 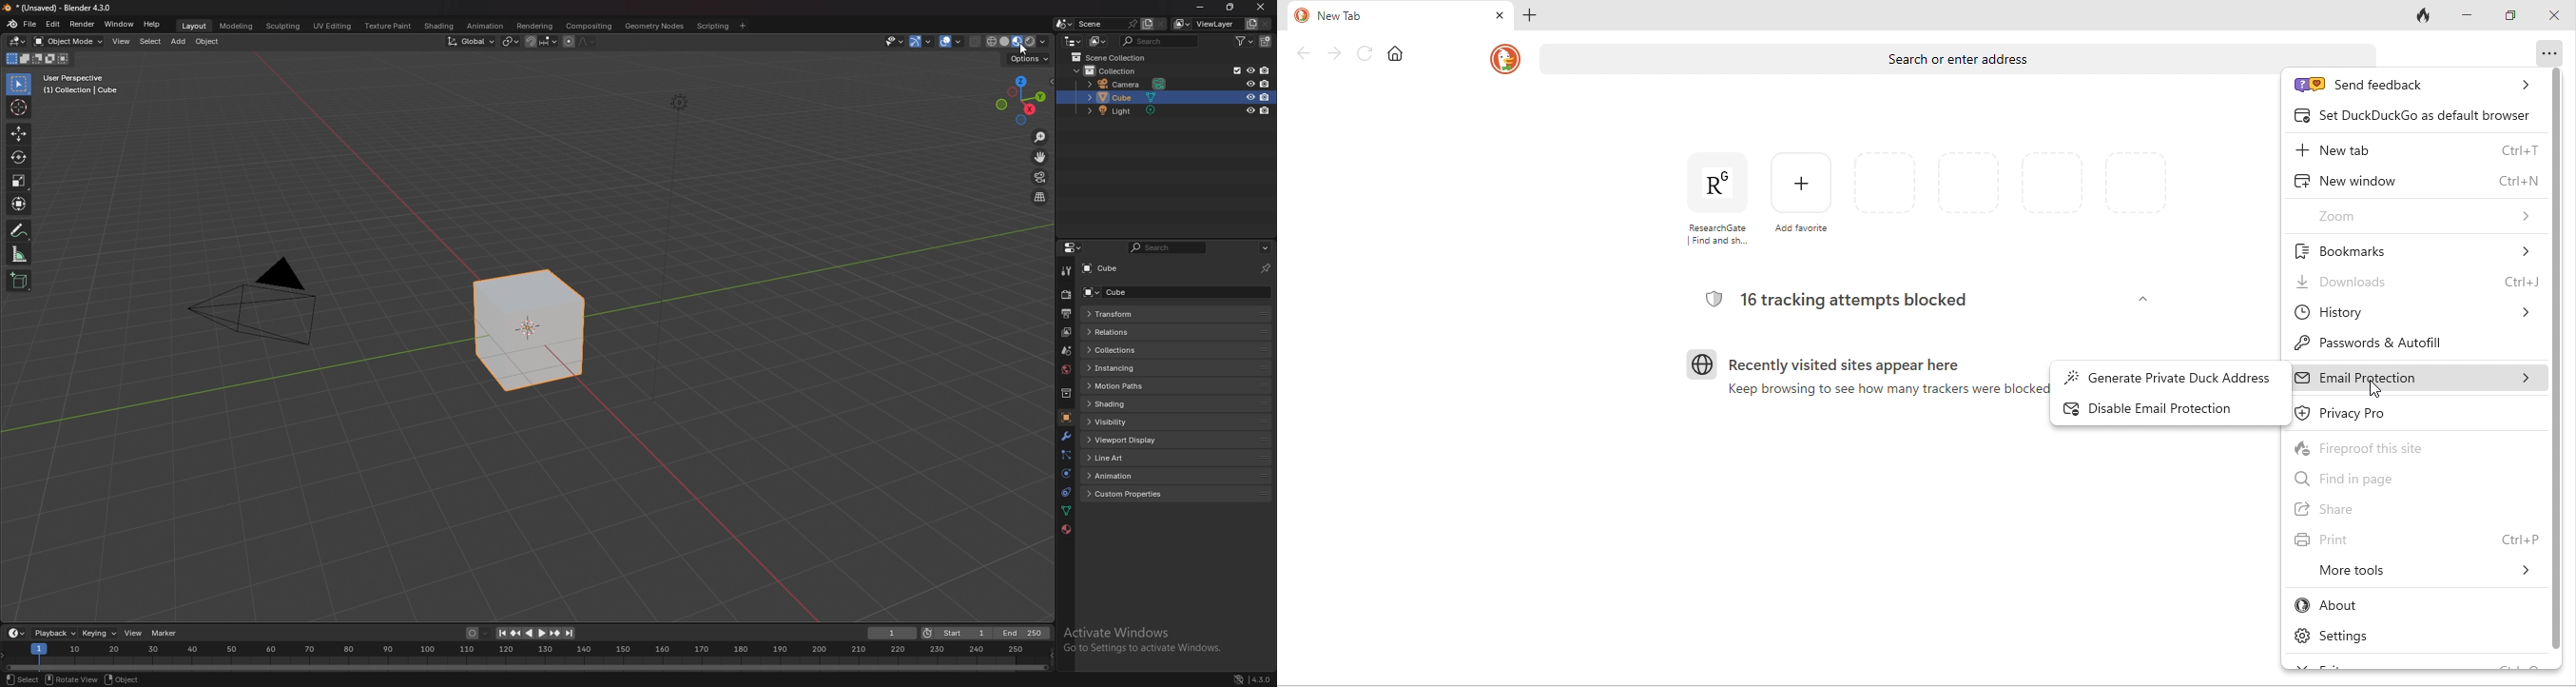 I want to click on window, so click(x=118, y=24).